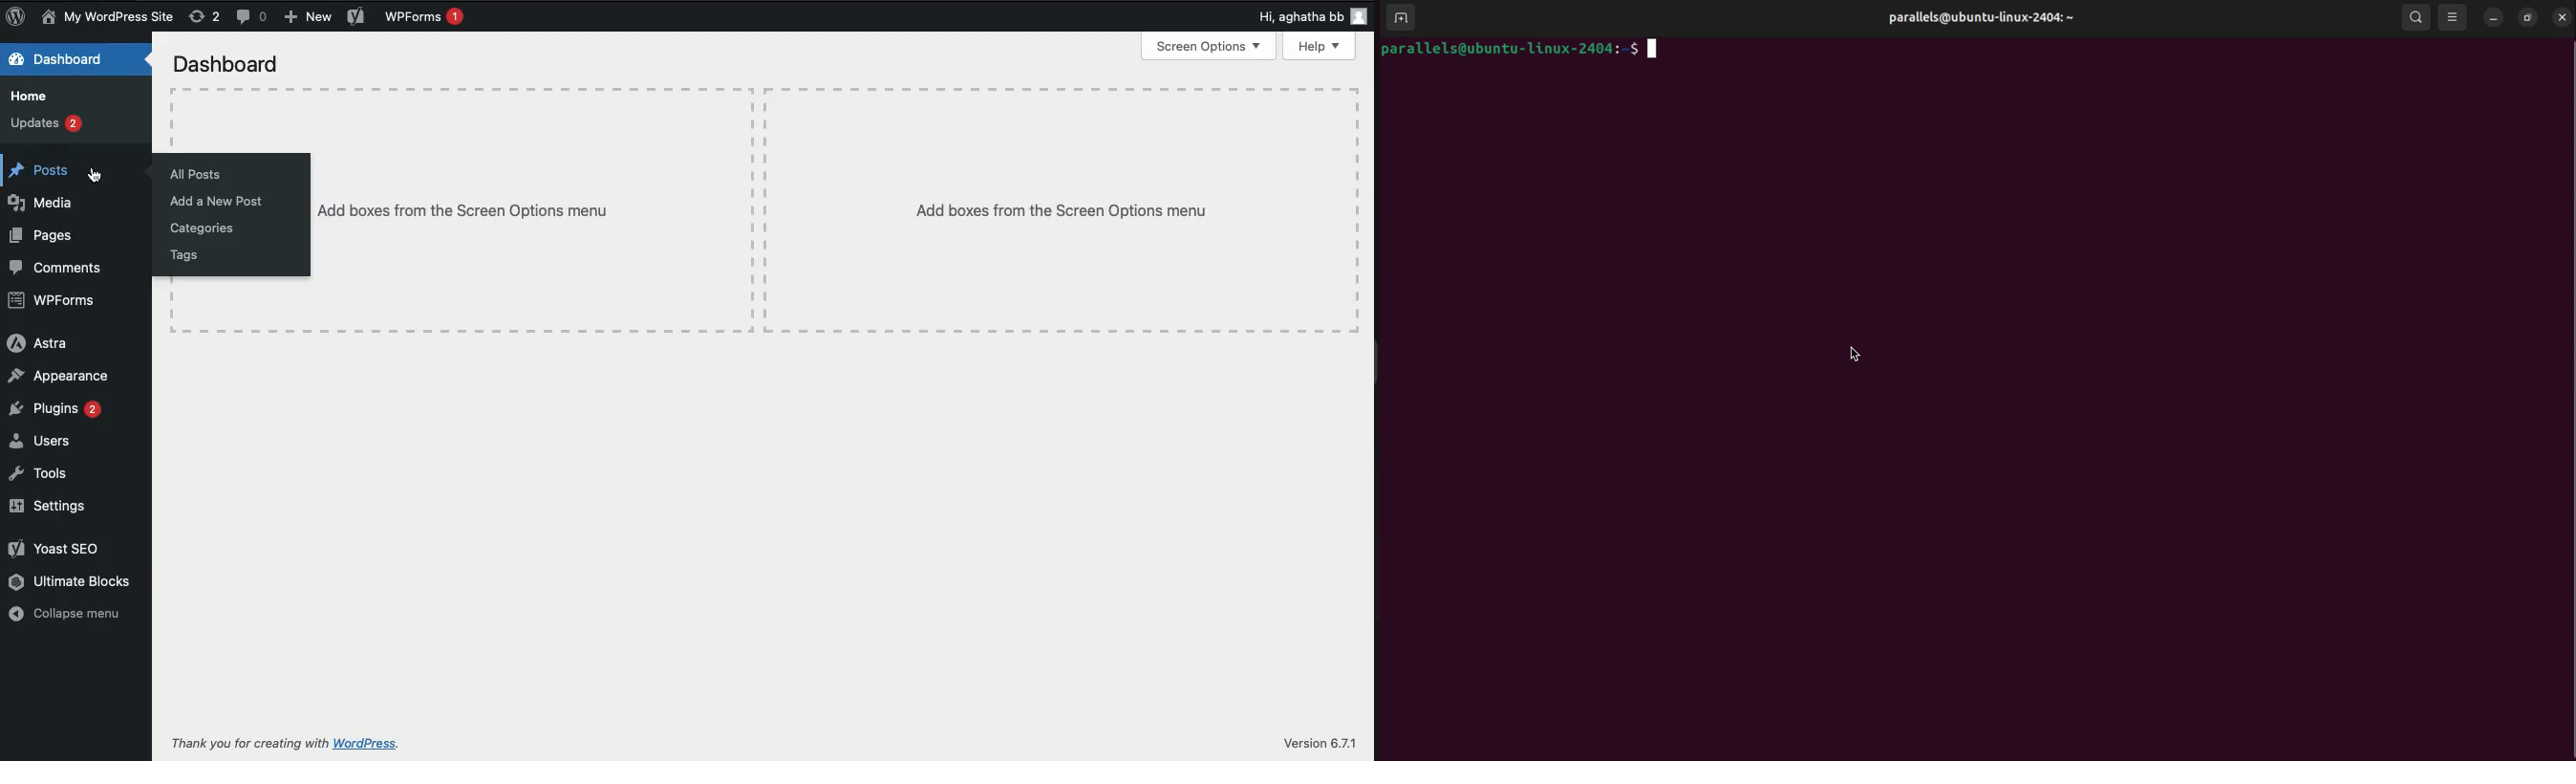 The width and height of the screenshot is (2576, 784). Describe the element at coordinates (46, 122) in the screenshot. I see `Updates` at that location.